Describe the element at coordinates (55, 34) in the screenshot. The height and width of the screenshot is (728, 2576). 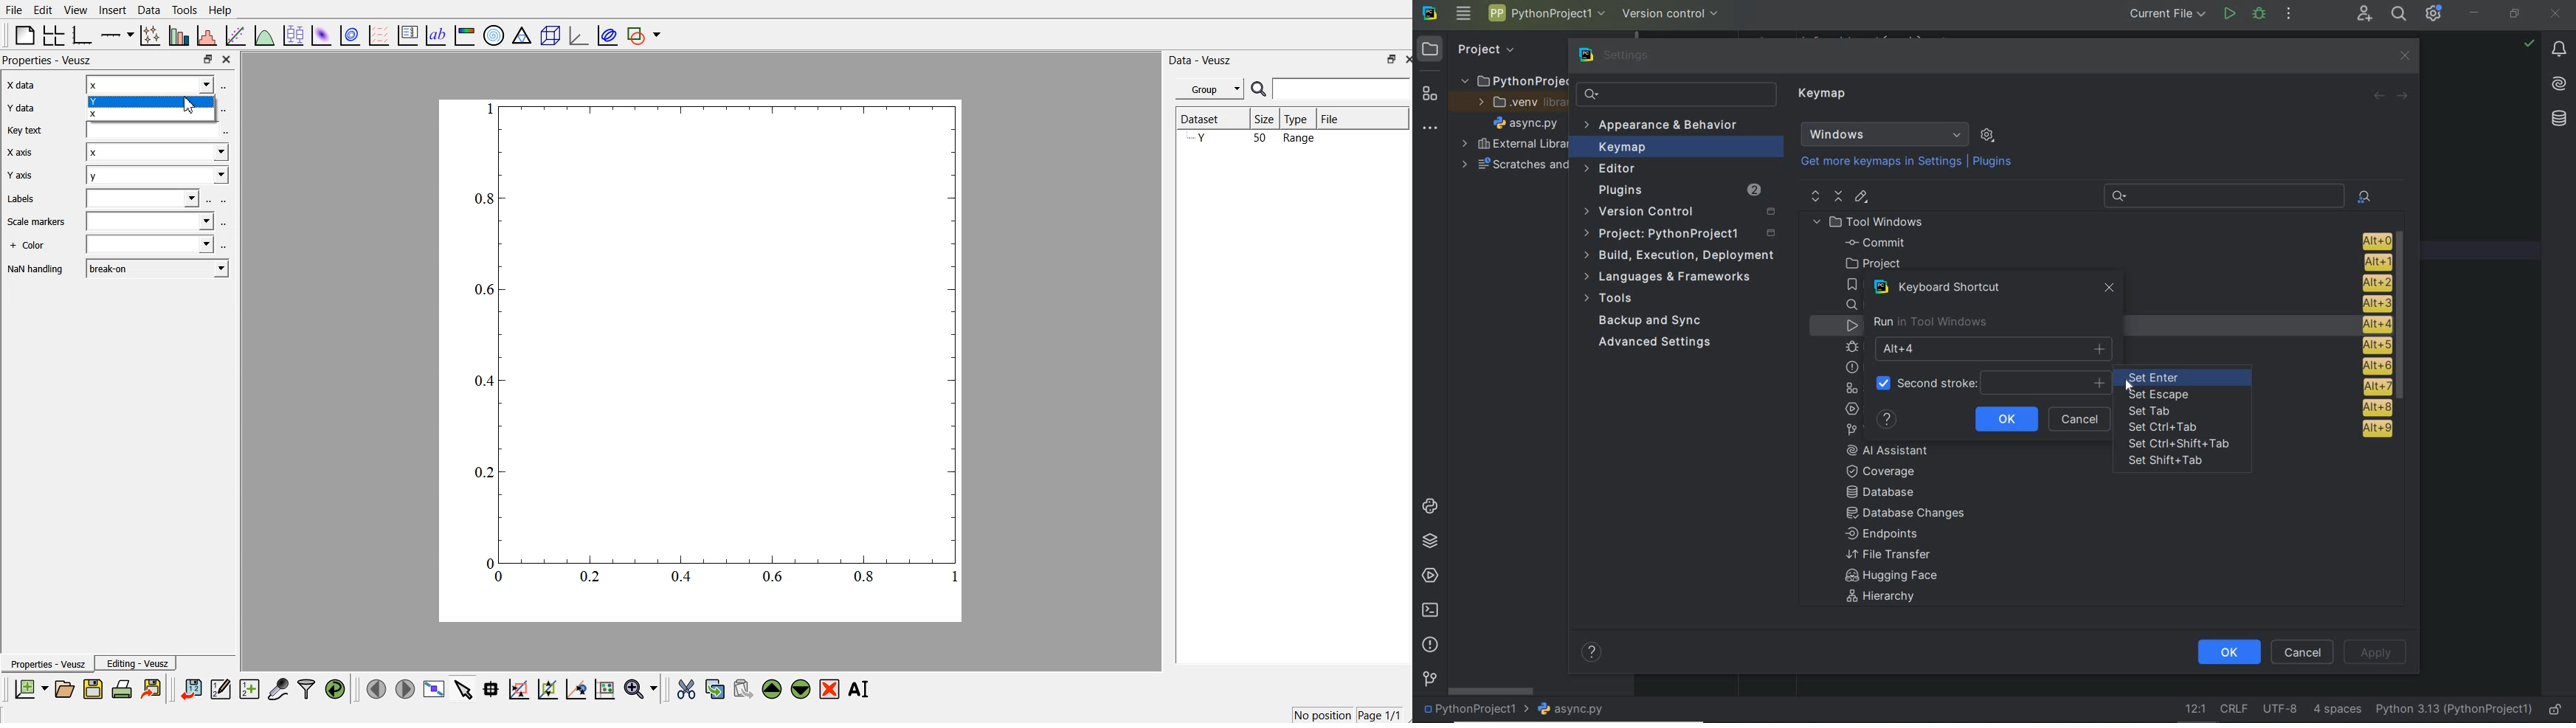
I see `arrange the graph` at that location.